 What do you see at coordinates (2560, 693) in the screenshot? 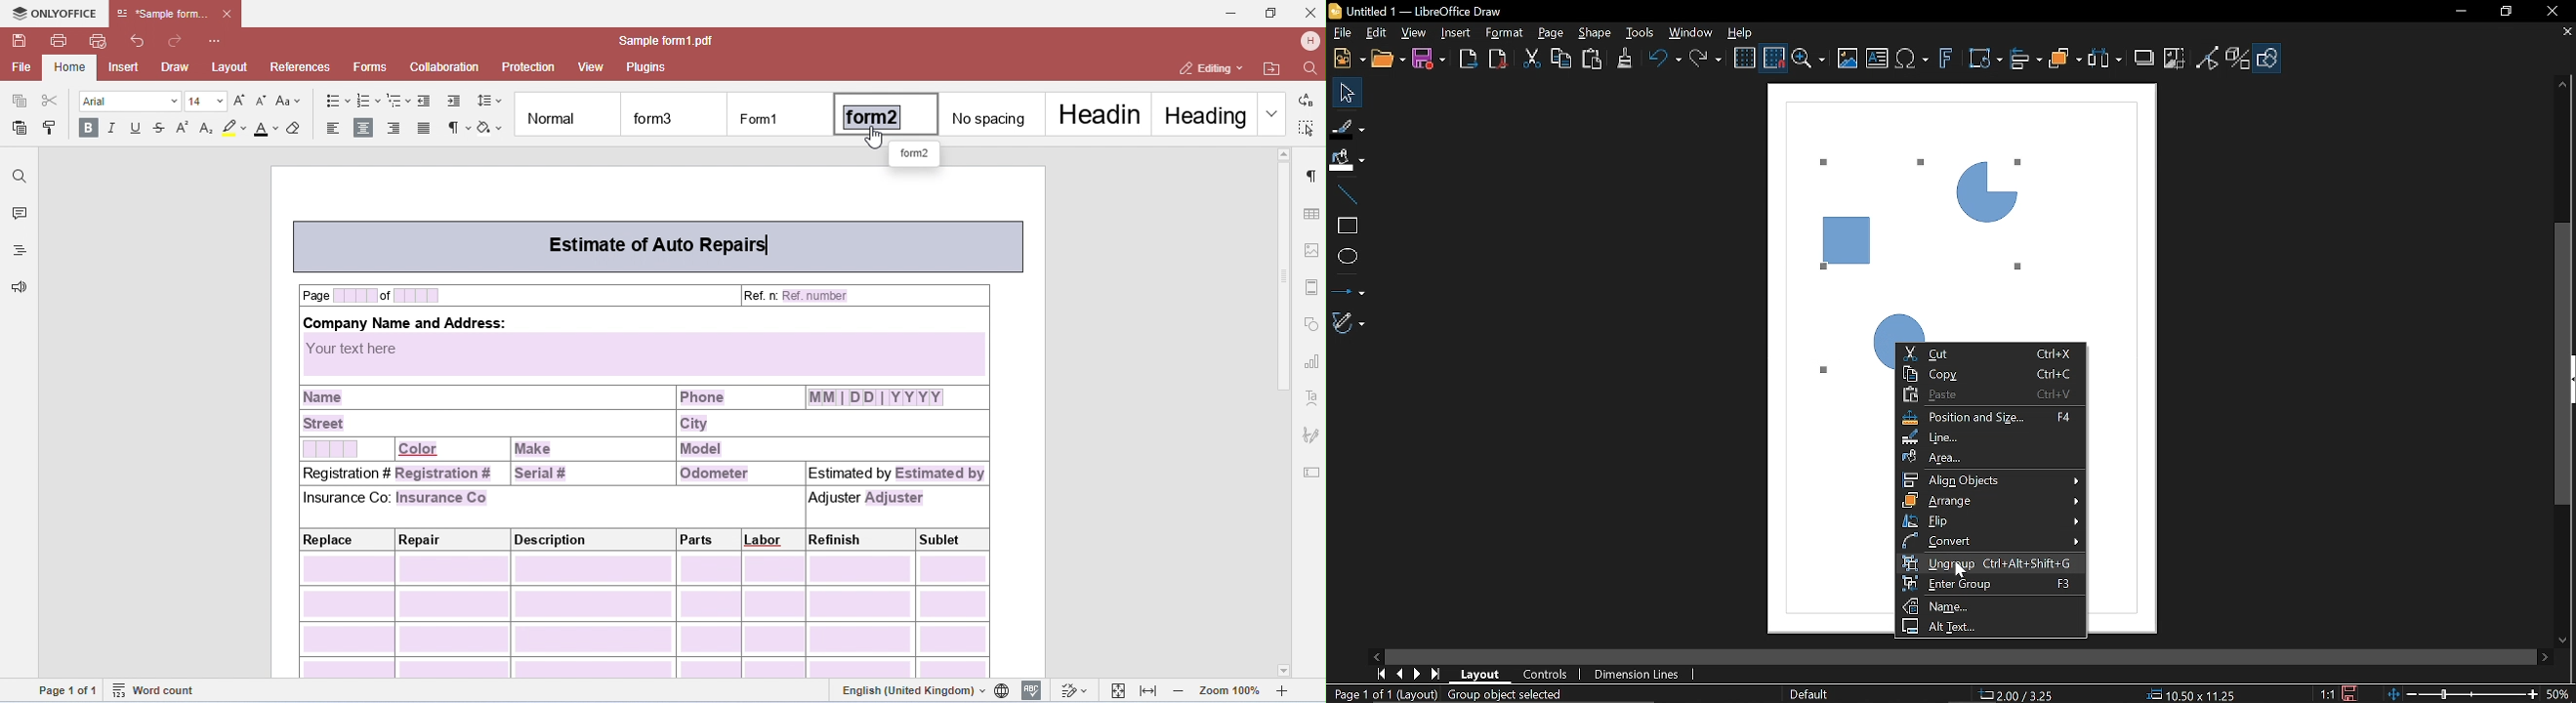
I see `Current zoom` at bounding box center [2560, 693].